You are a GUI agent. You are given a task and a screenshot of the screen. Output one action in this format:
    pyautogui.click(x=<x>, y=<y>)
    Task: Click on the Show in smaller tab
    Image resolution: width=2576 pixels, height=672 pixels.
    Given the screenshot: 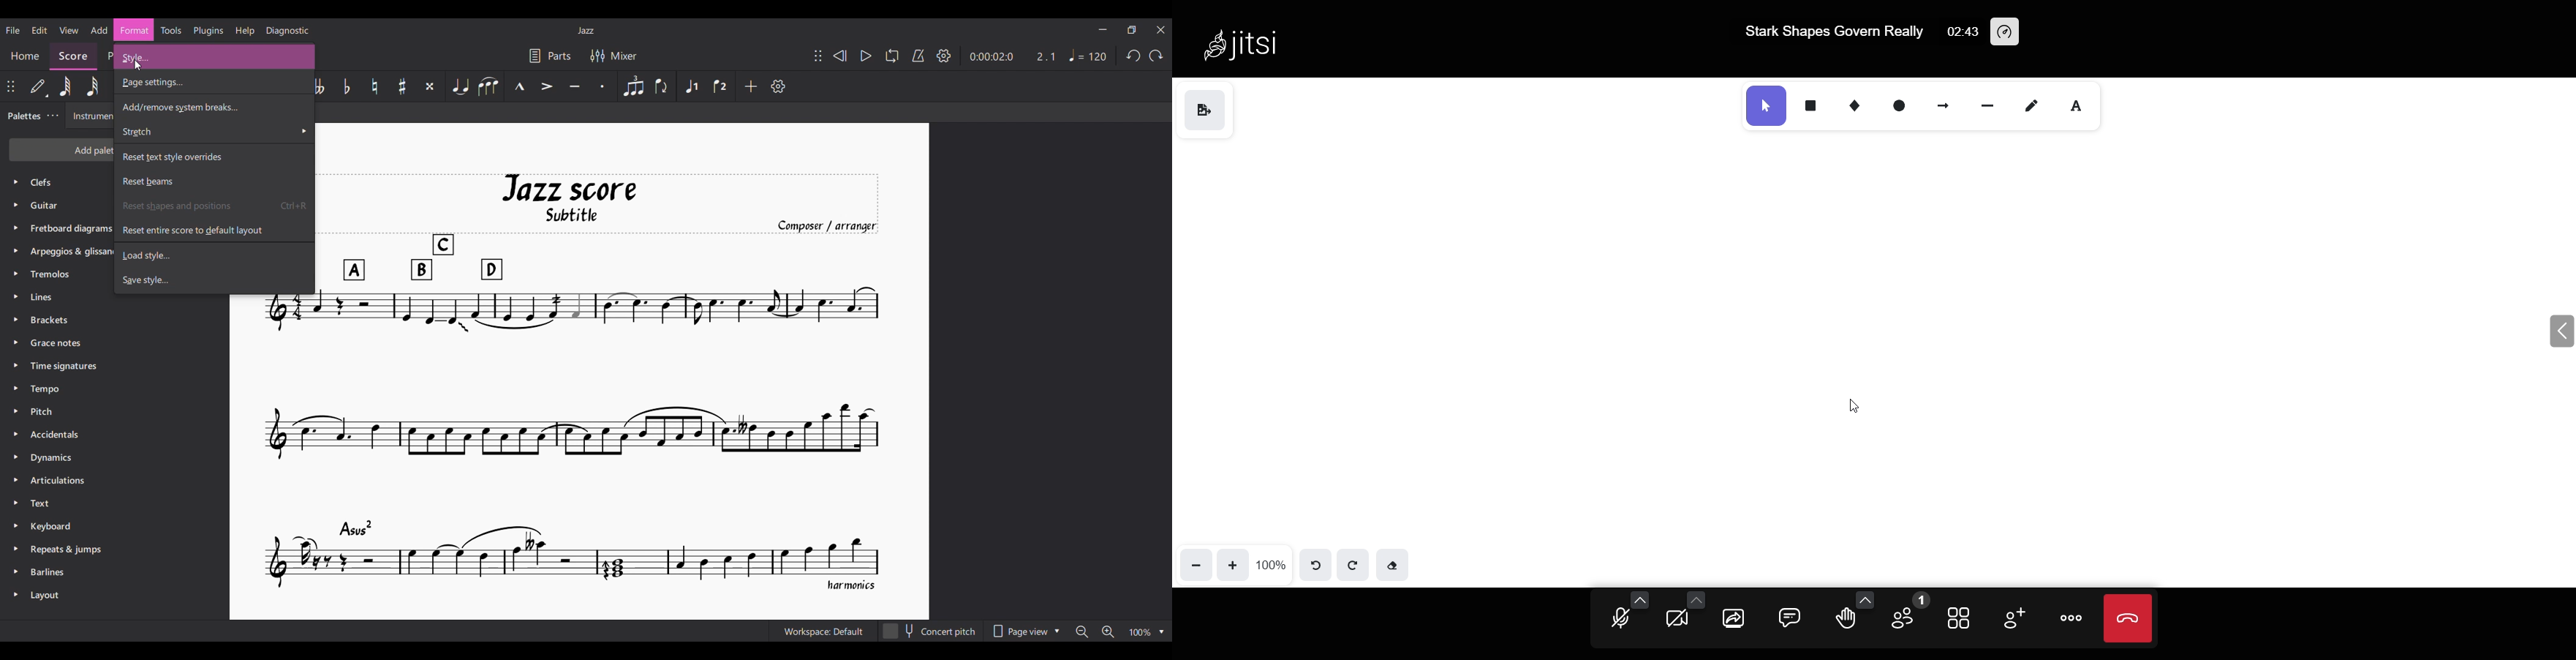 What is the action you would take?
    pyautogui.click(x=1132, y=30)
    